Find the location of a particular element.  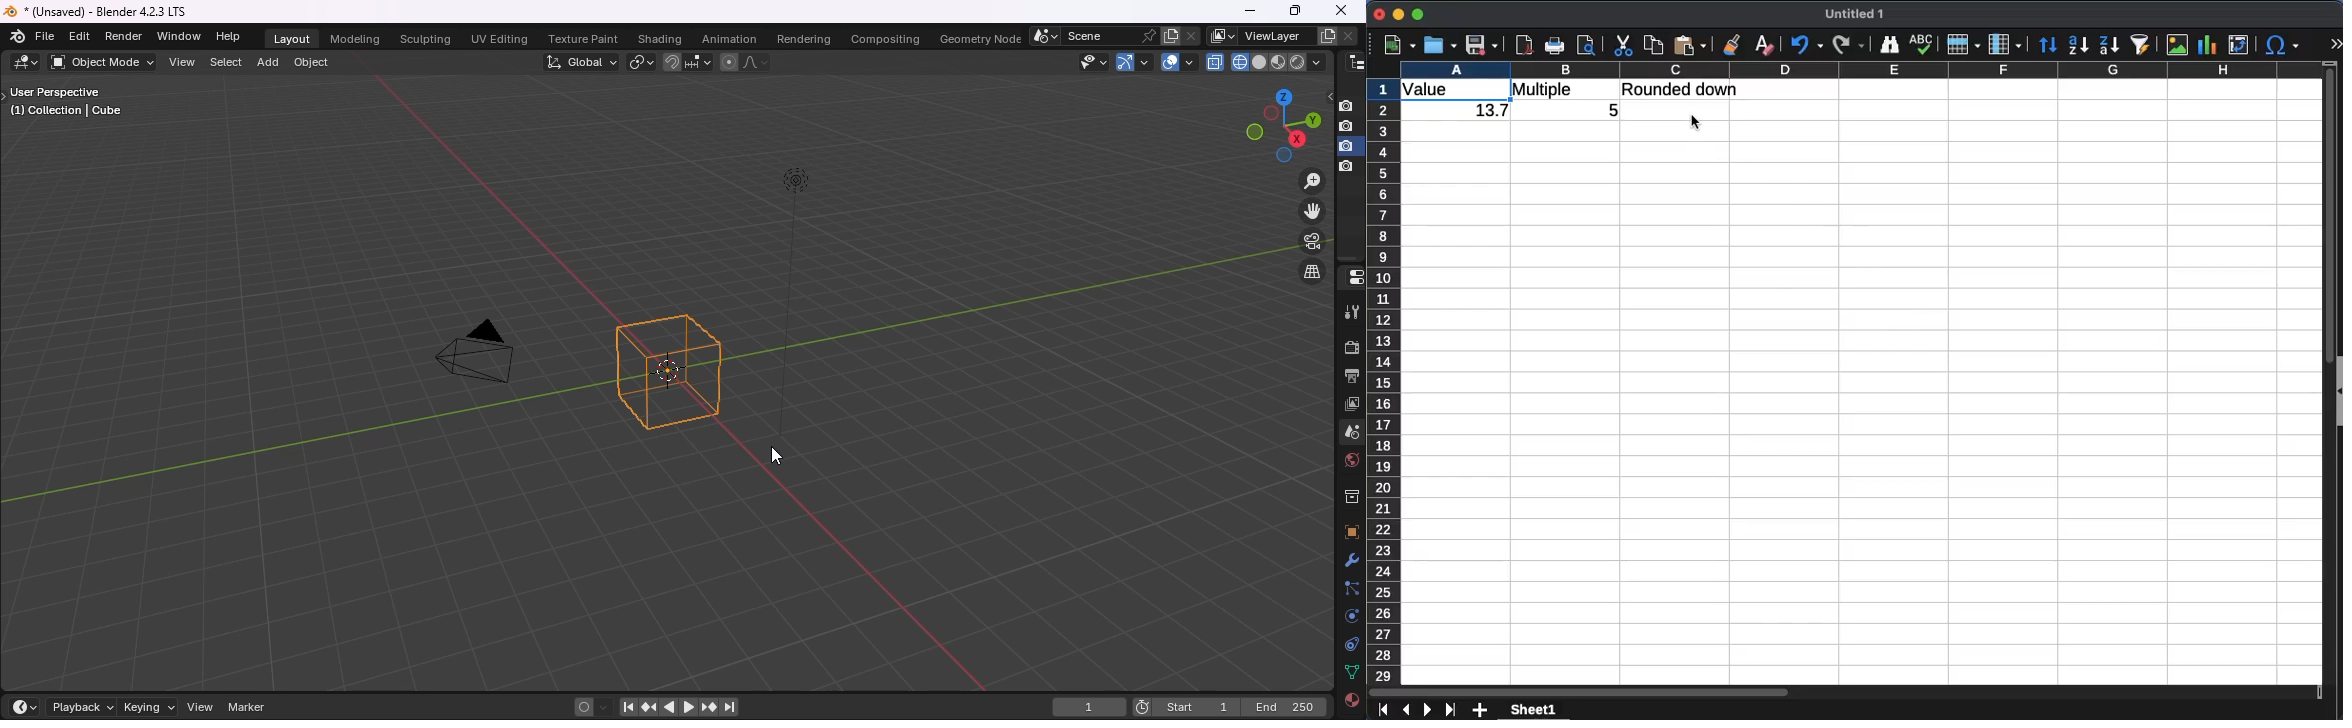

clear formatting is located at coordinates (1767, 45).